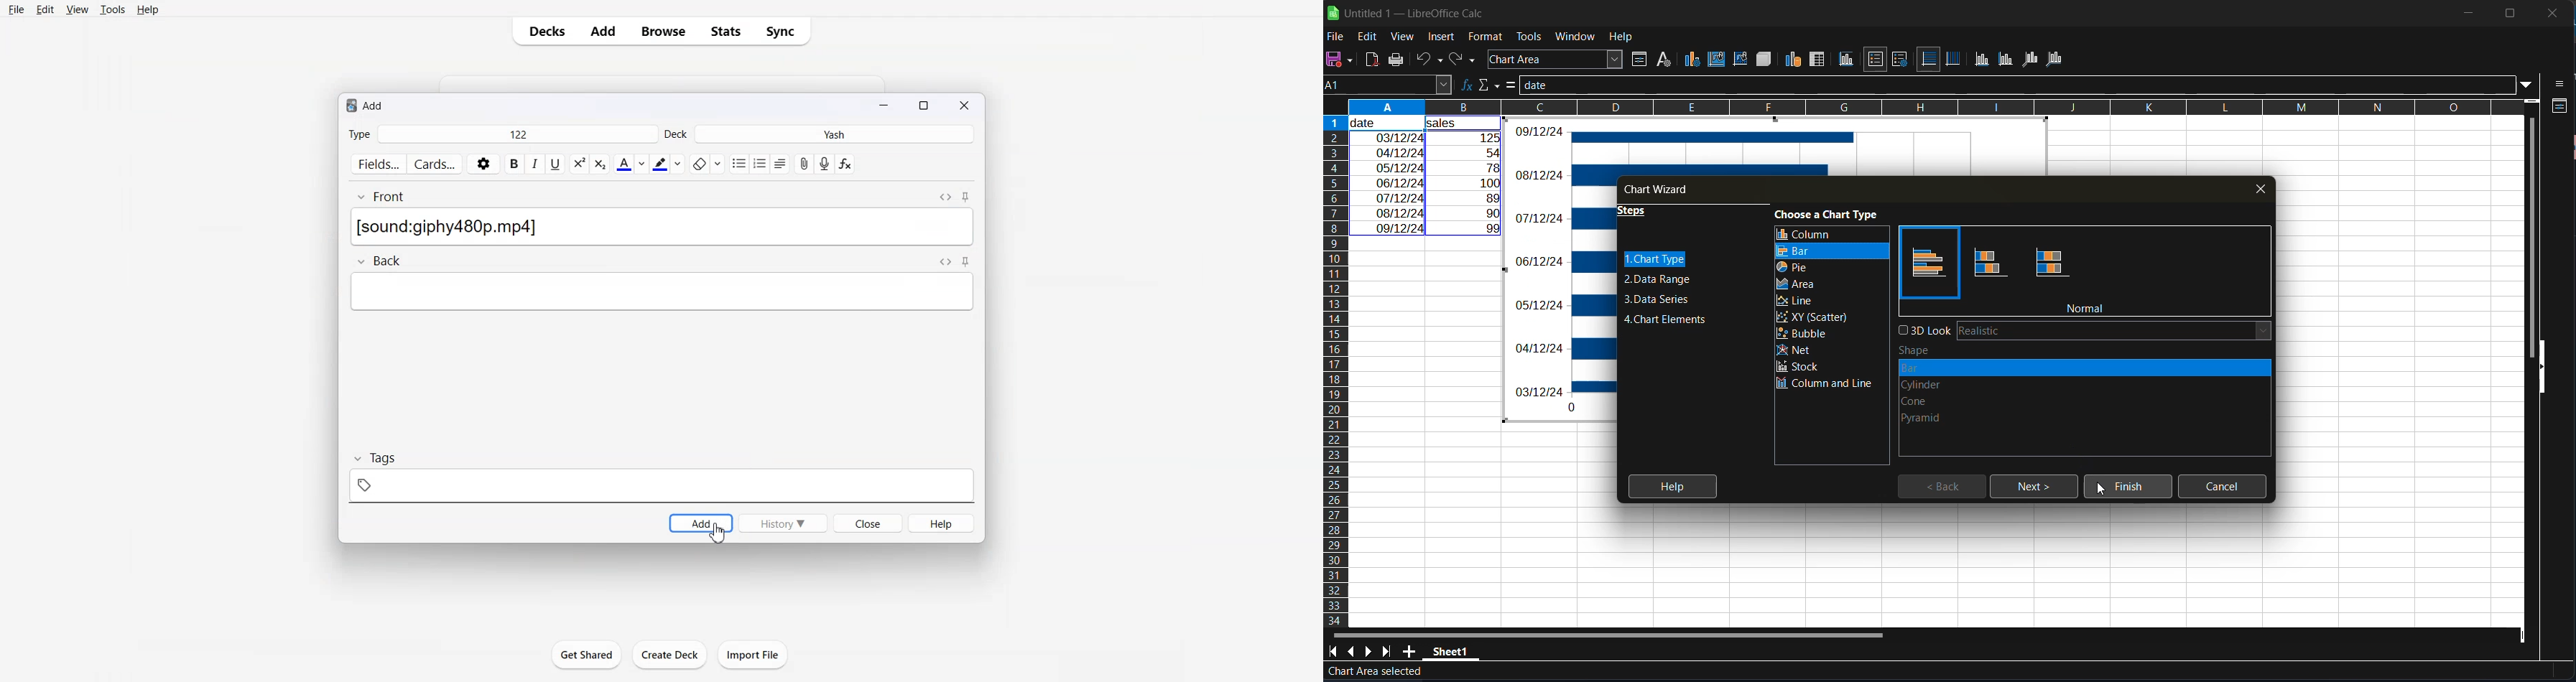 This screenshot has height=700, width=2576. What do you see at coordinates (1366, 37) in the screenshot?
I see `edit` at bounding box center [1366, 37].